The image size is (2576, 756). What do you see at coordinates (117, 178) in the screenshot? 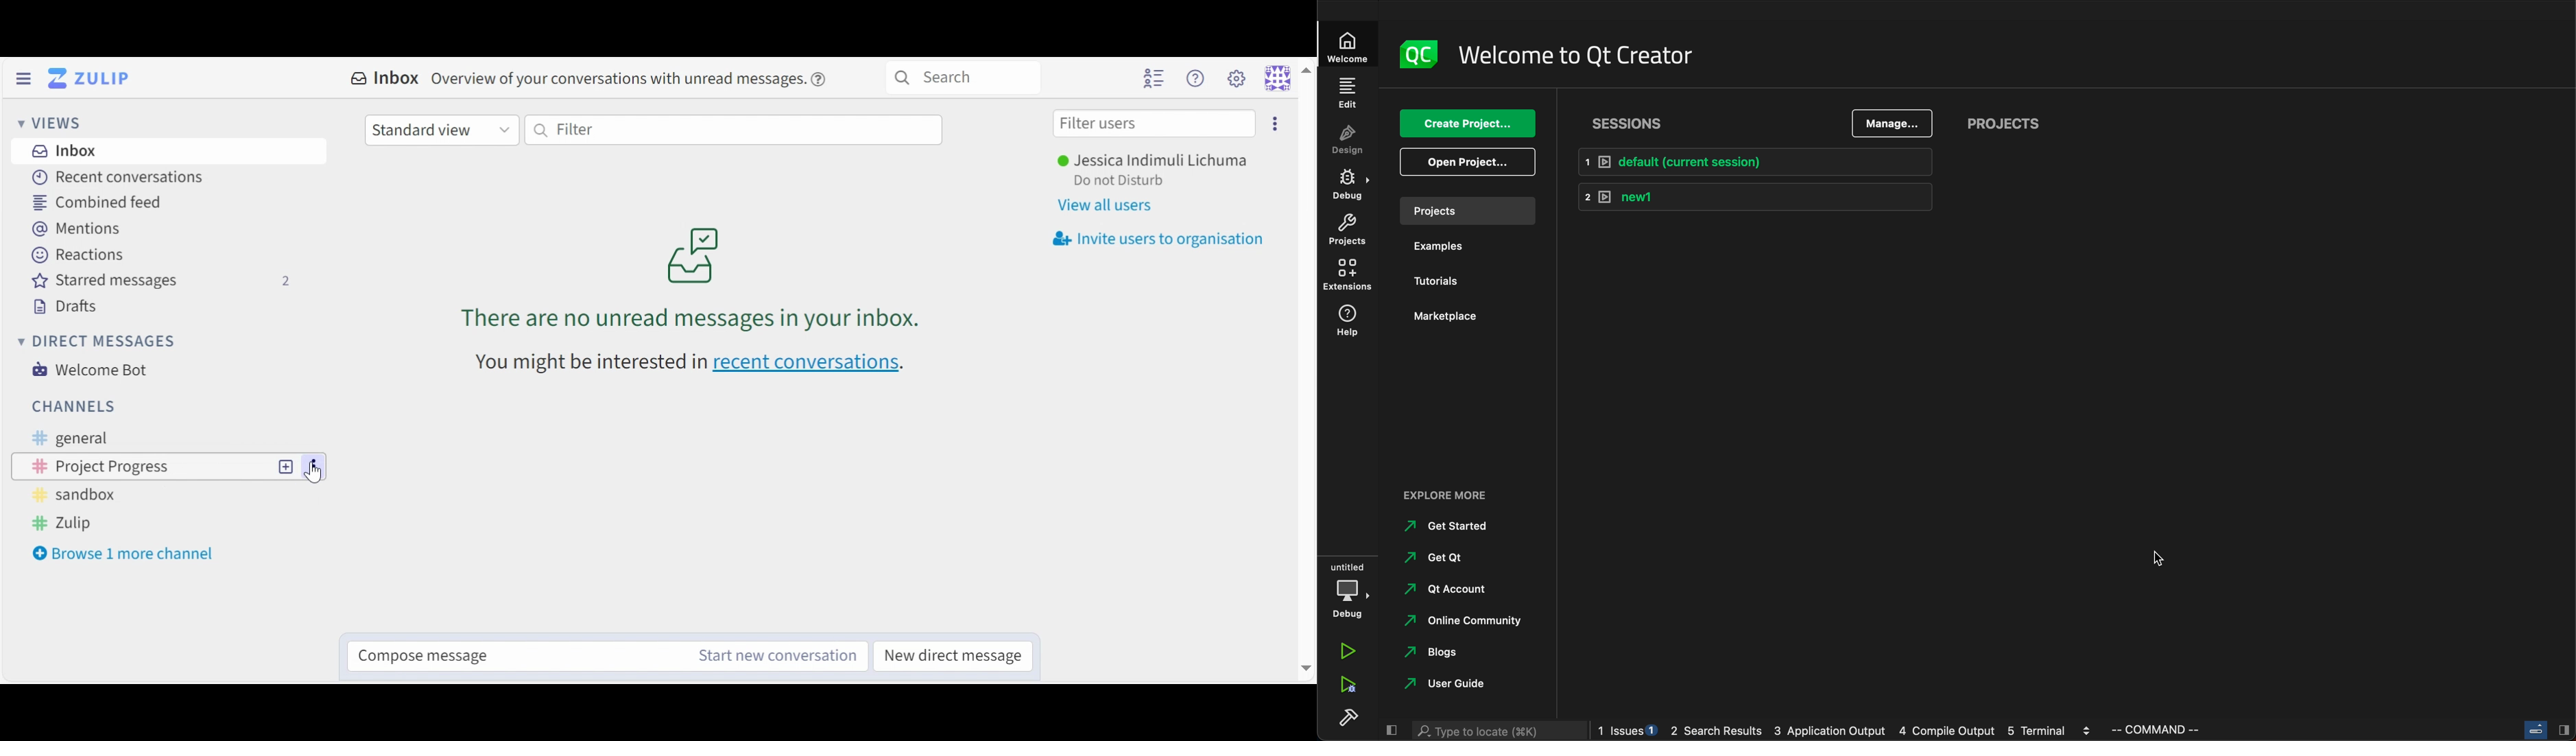
I see `Recent Conversations` at bounding box center [117, 178].